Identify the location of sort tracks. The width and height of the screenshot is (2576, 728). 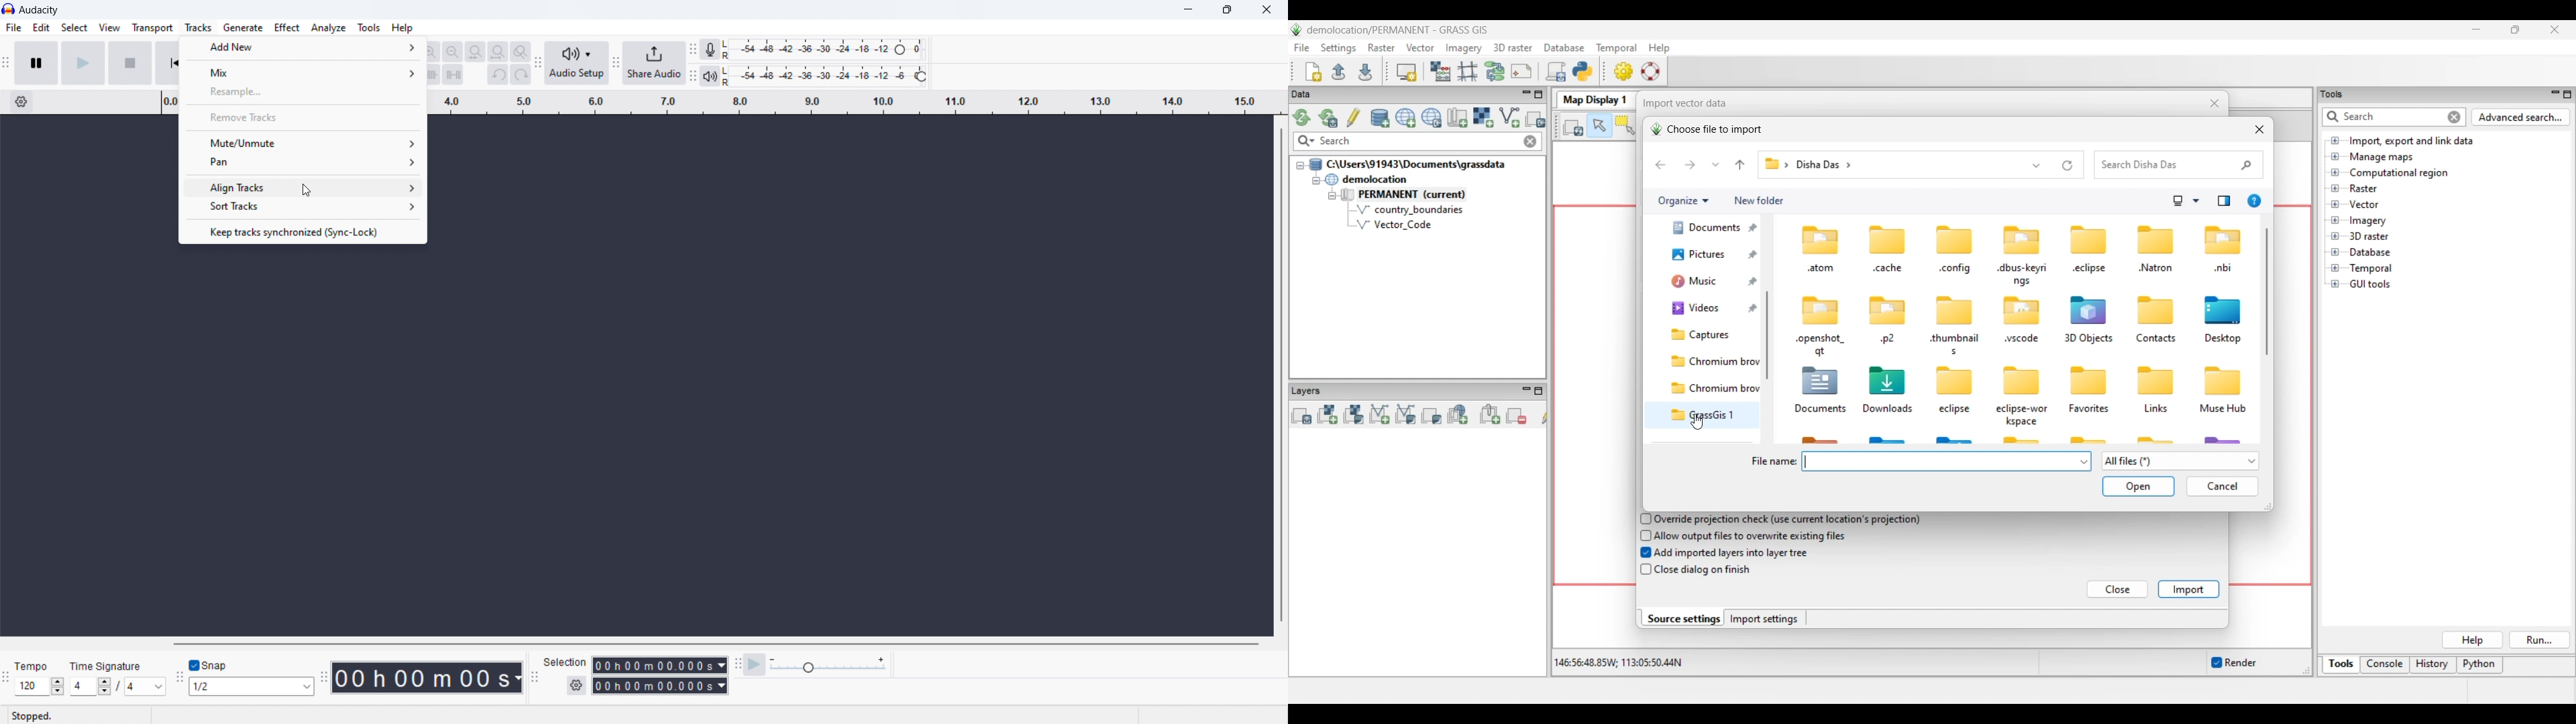
(302, 208).